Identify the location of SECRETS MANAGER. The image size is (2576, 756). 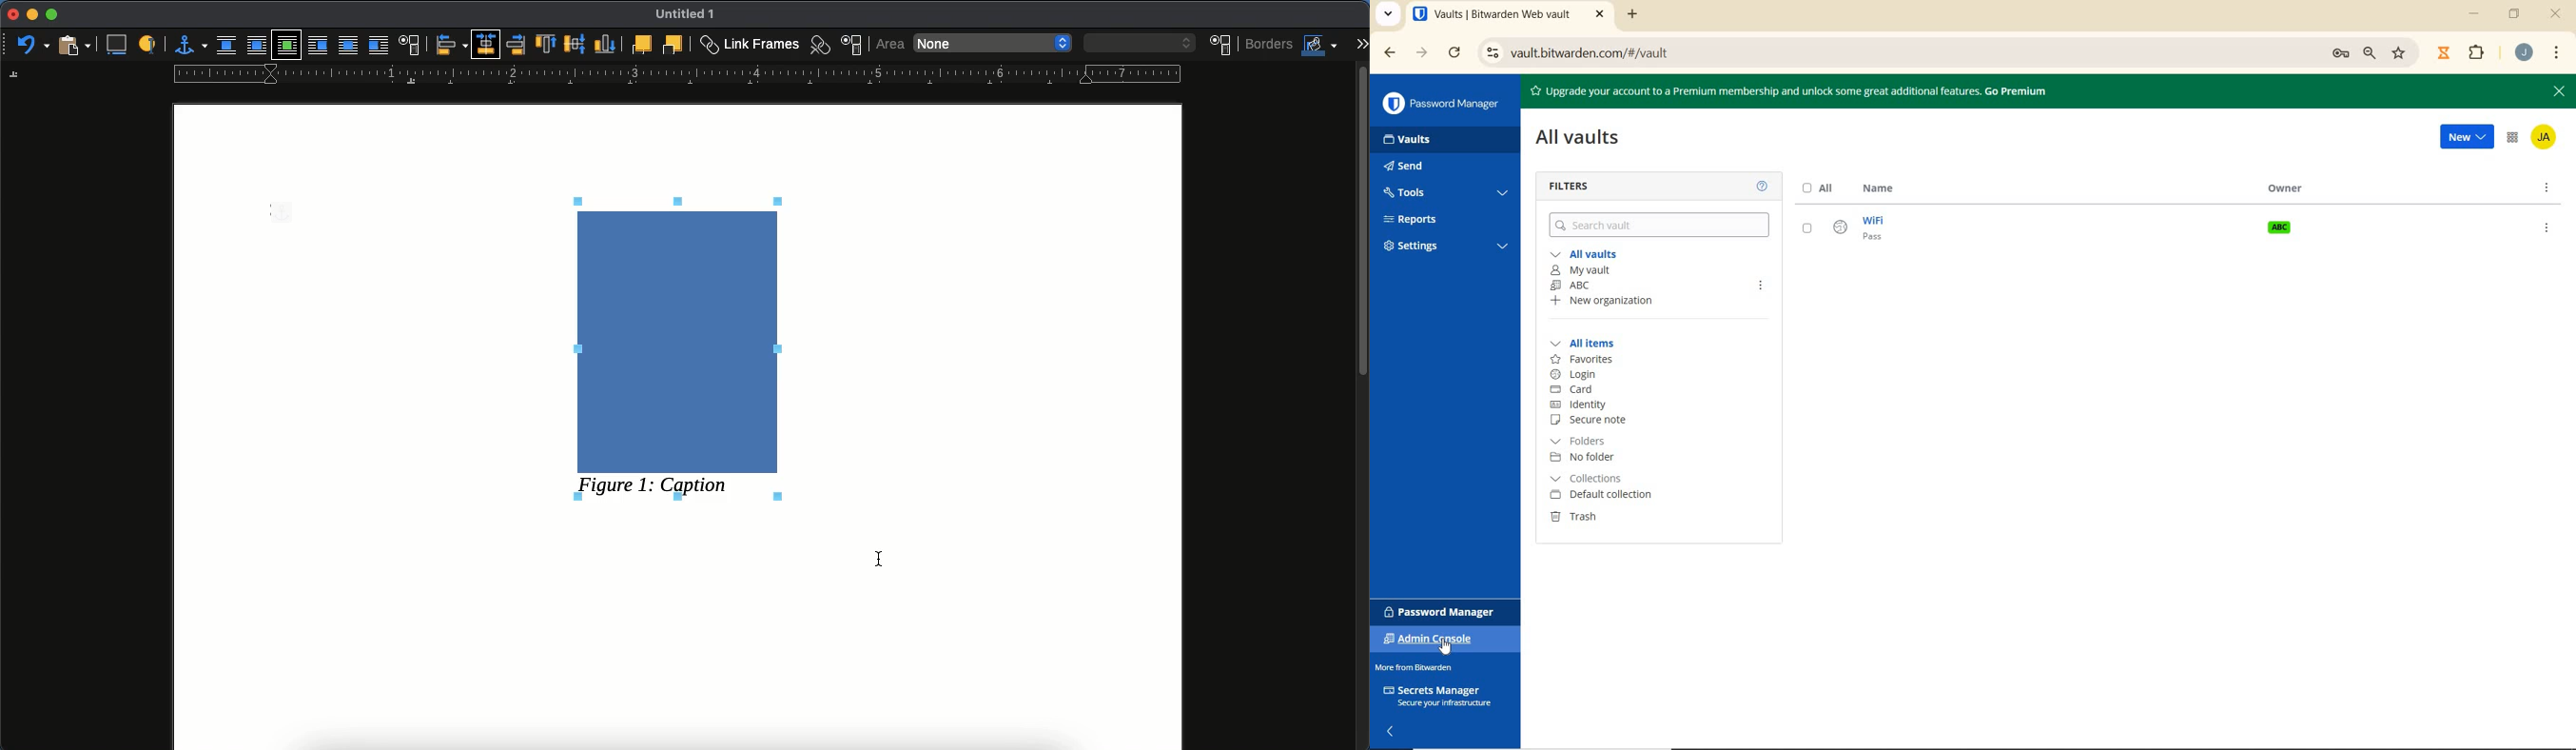
(1437, 696).